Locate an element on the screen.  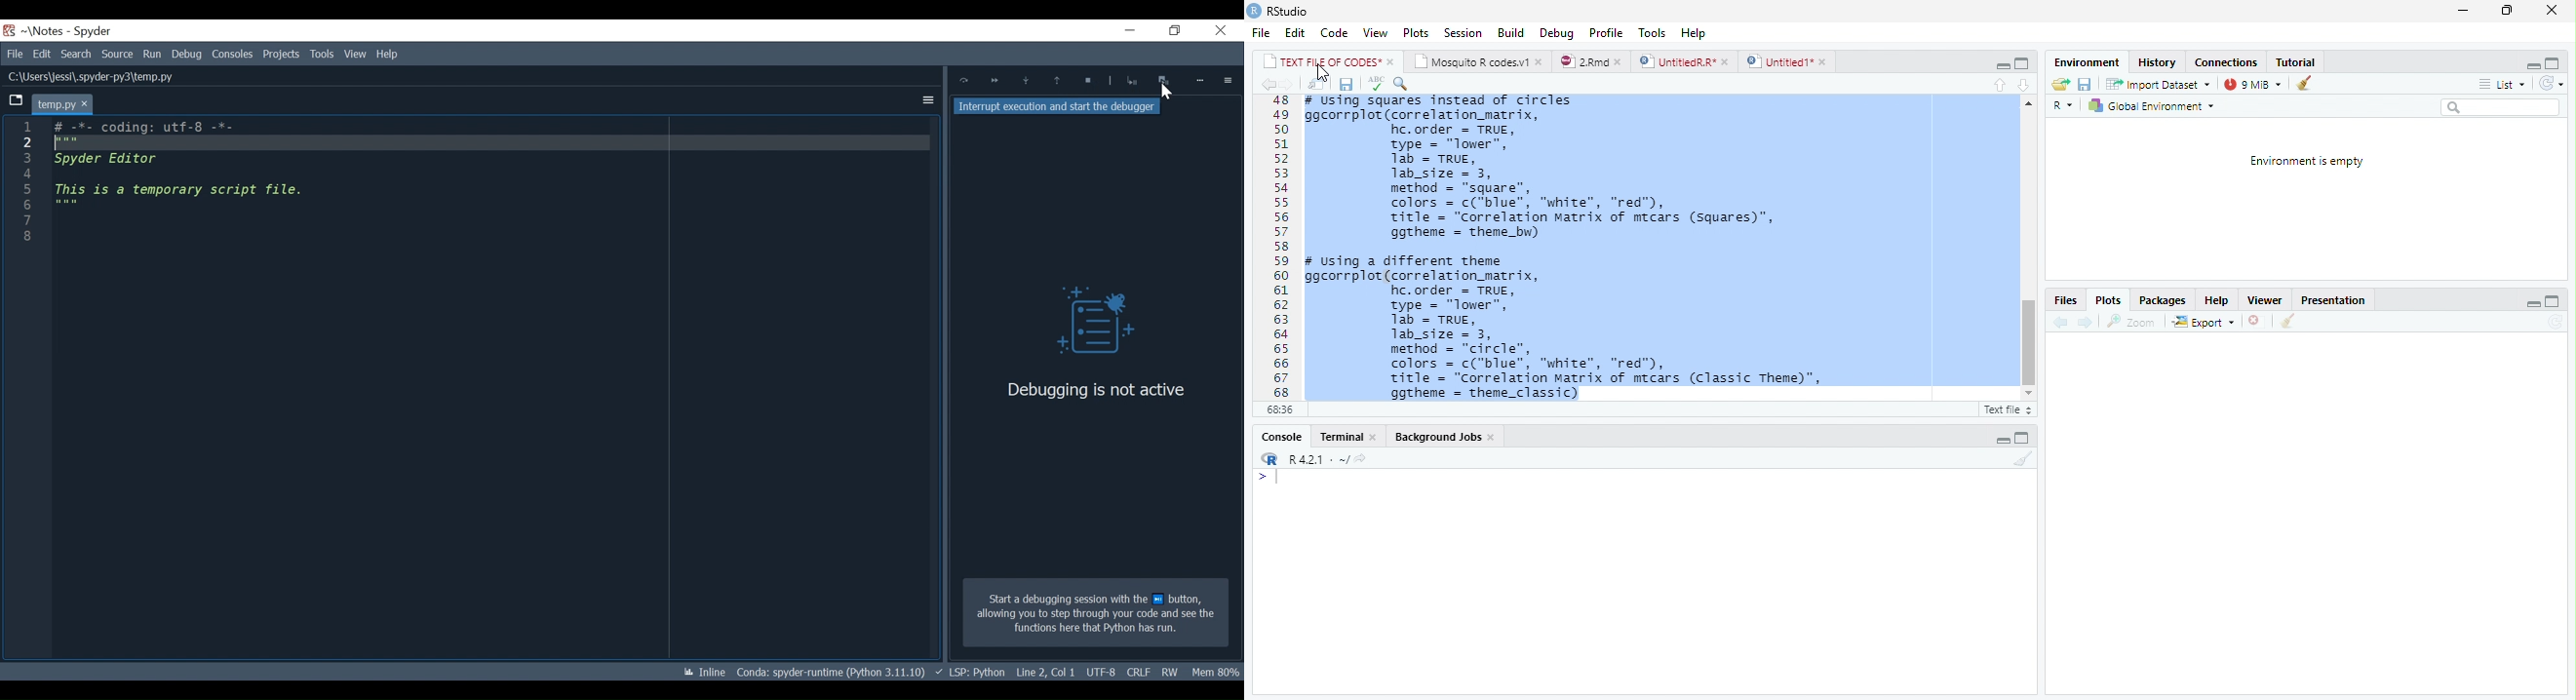
Debug is located at coordinates (187, 54).